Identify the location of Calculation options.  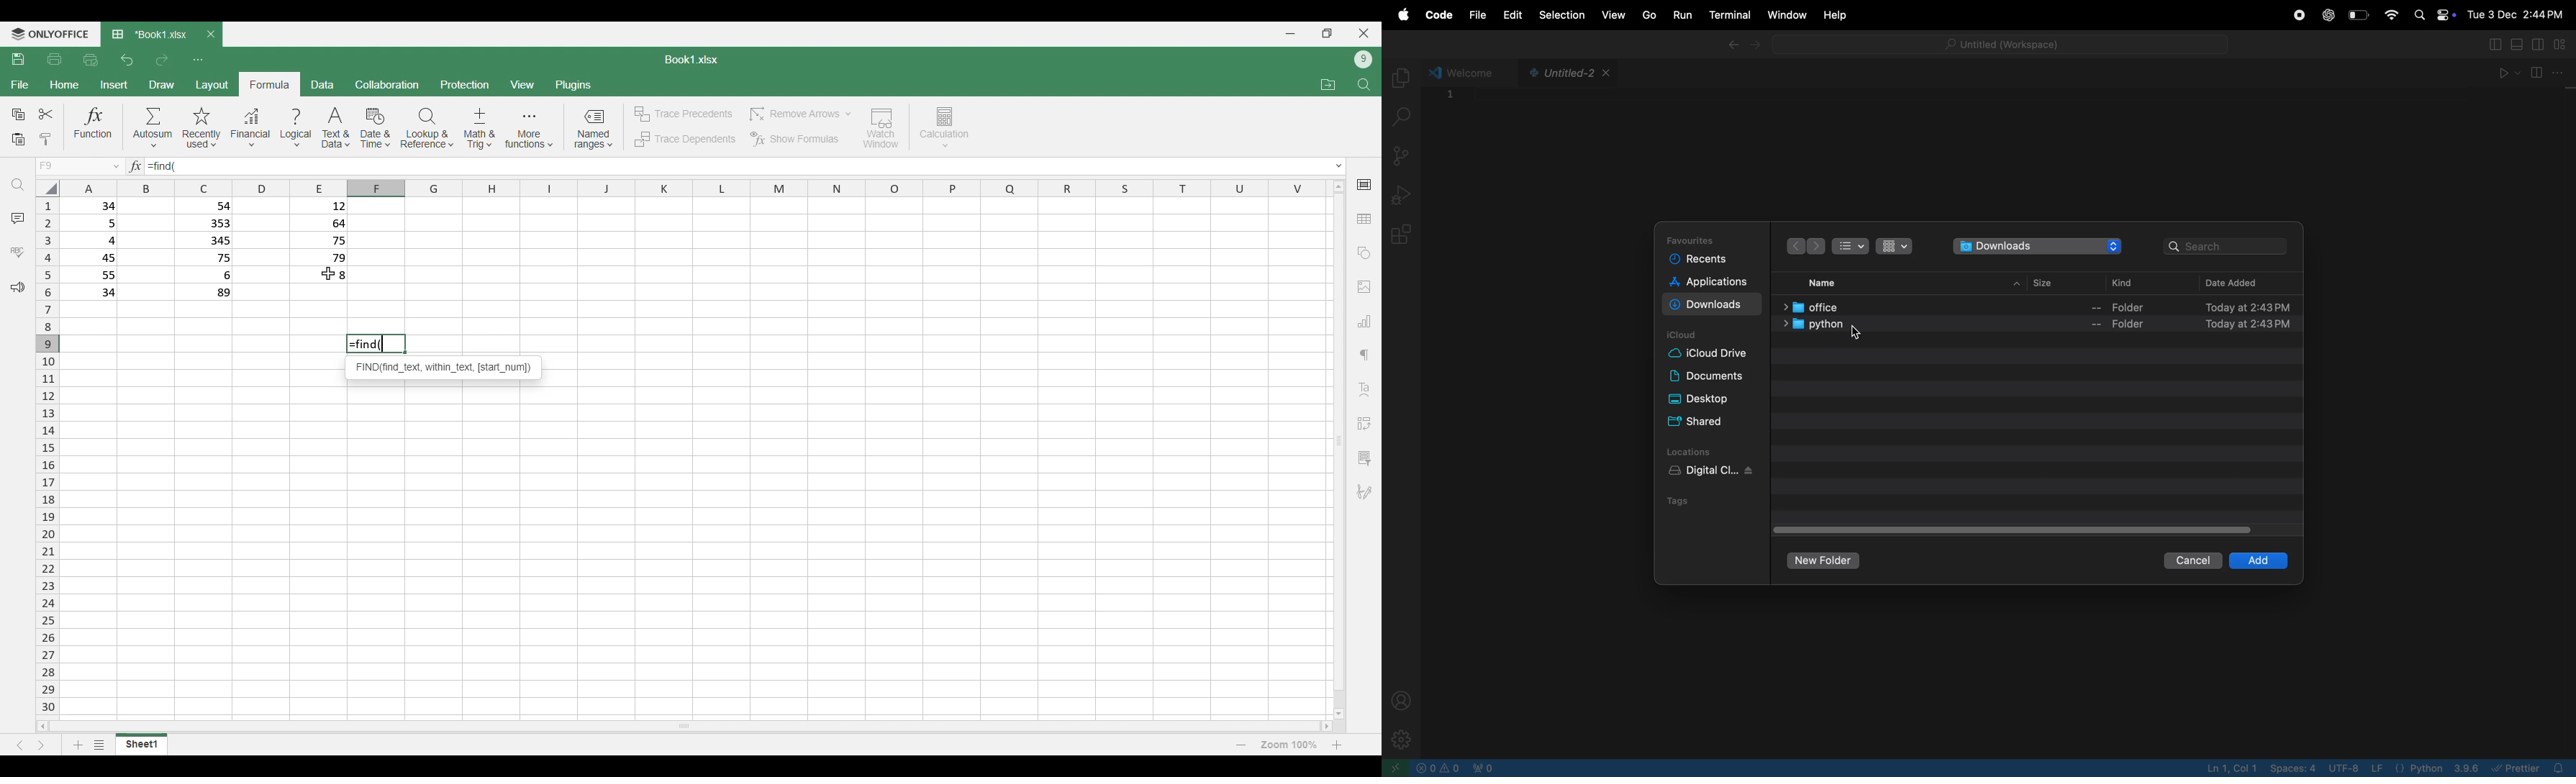
(945, 127).